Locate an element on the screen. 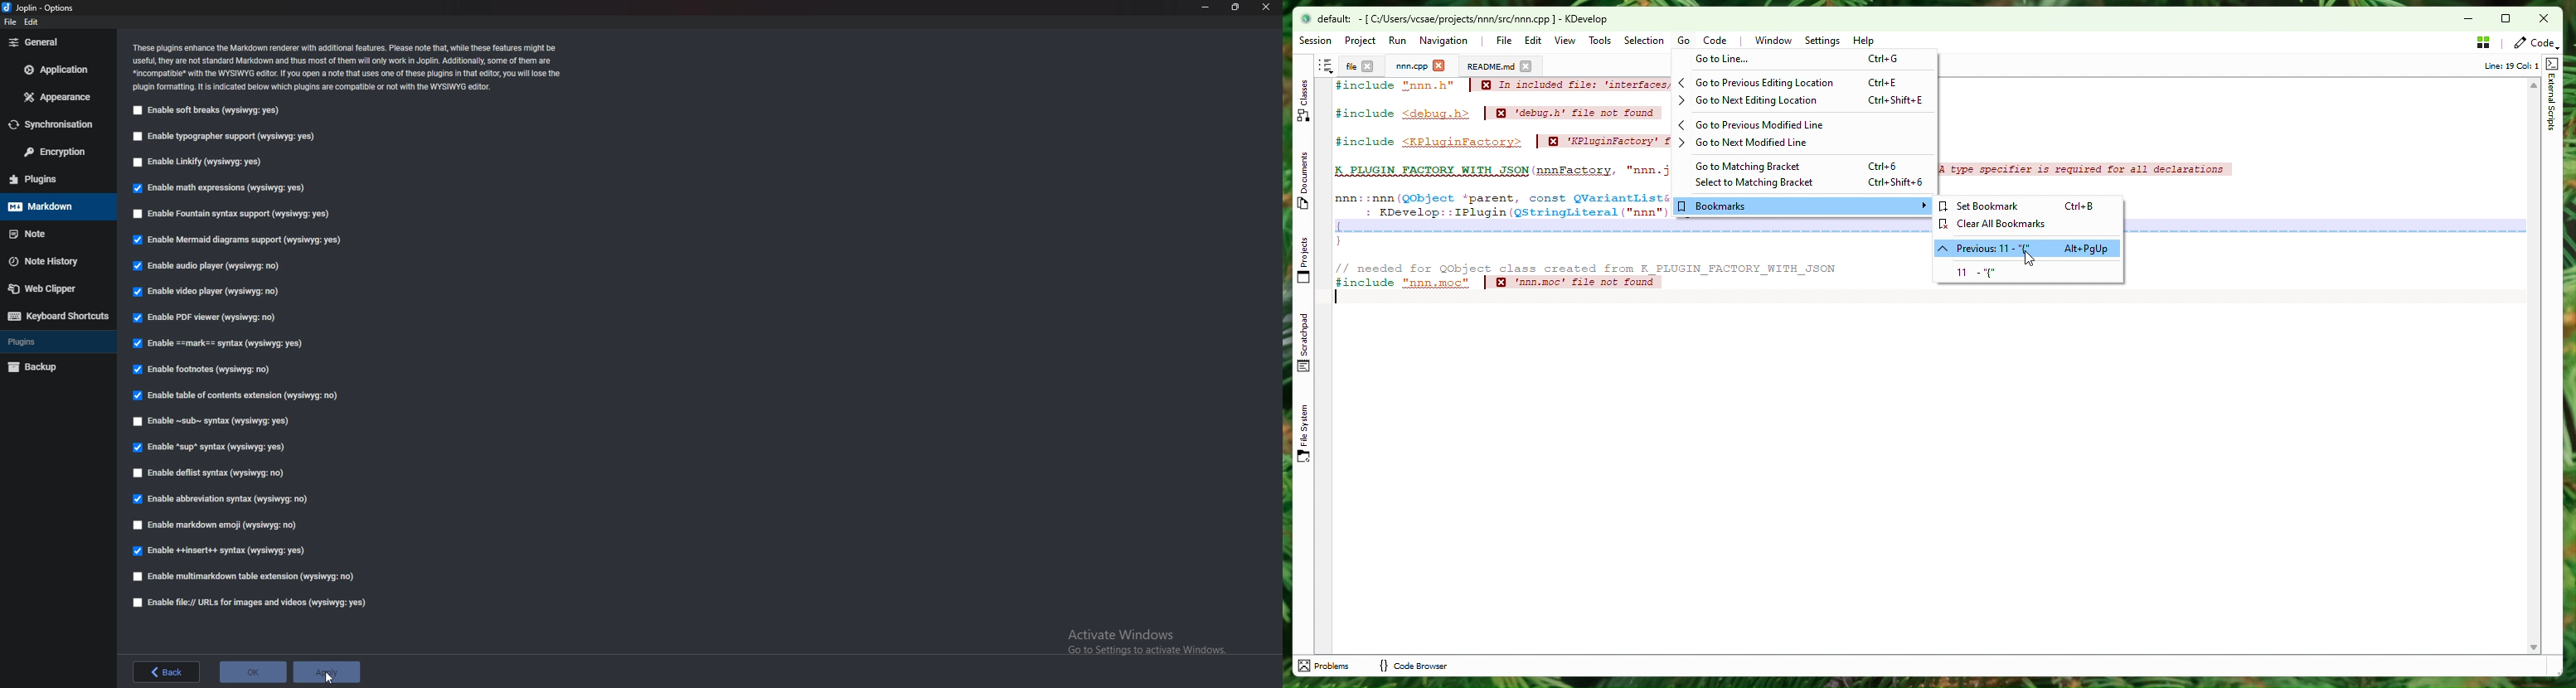 This screenshot has height=700, width=2576. enable soft brakes is located at coordinates (209, 110).